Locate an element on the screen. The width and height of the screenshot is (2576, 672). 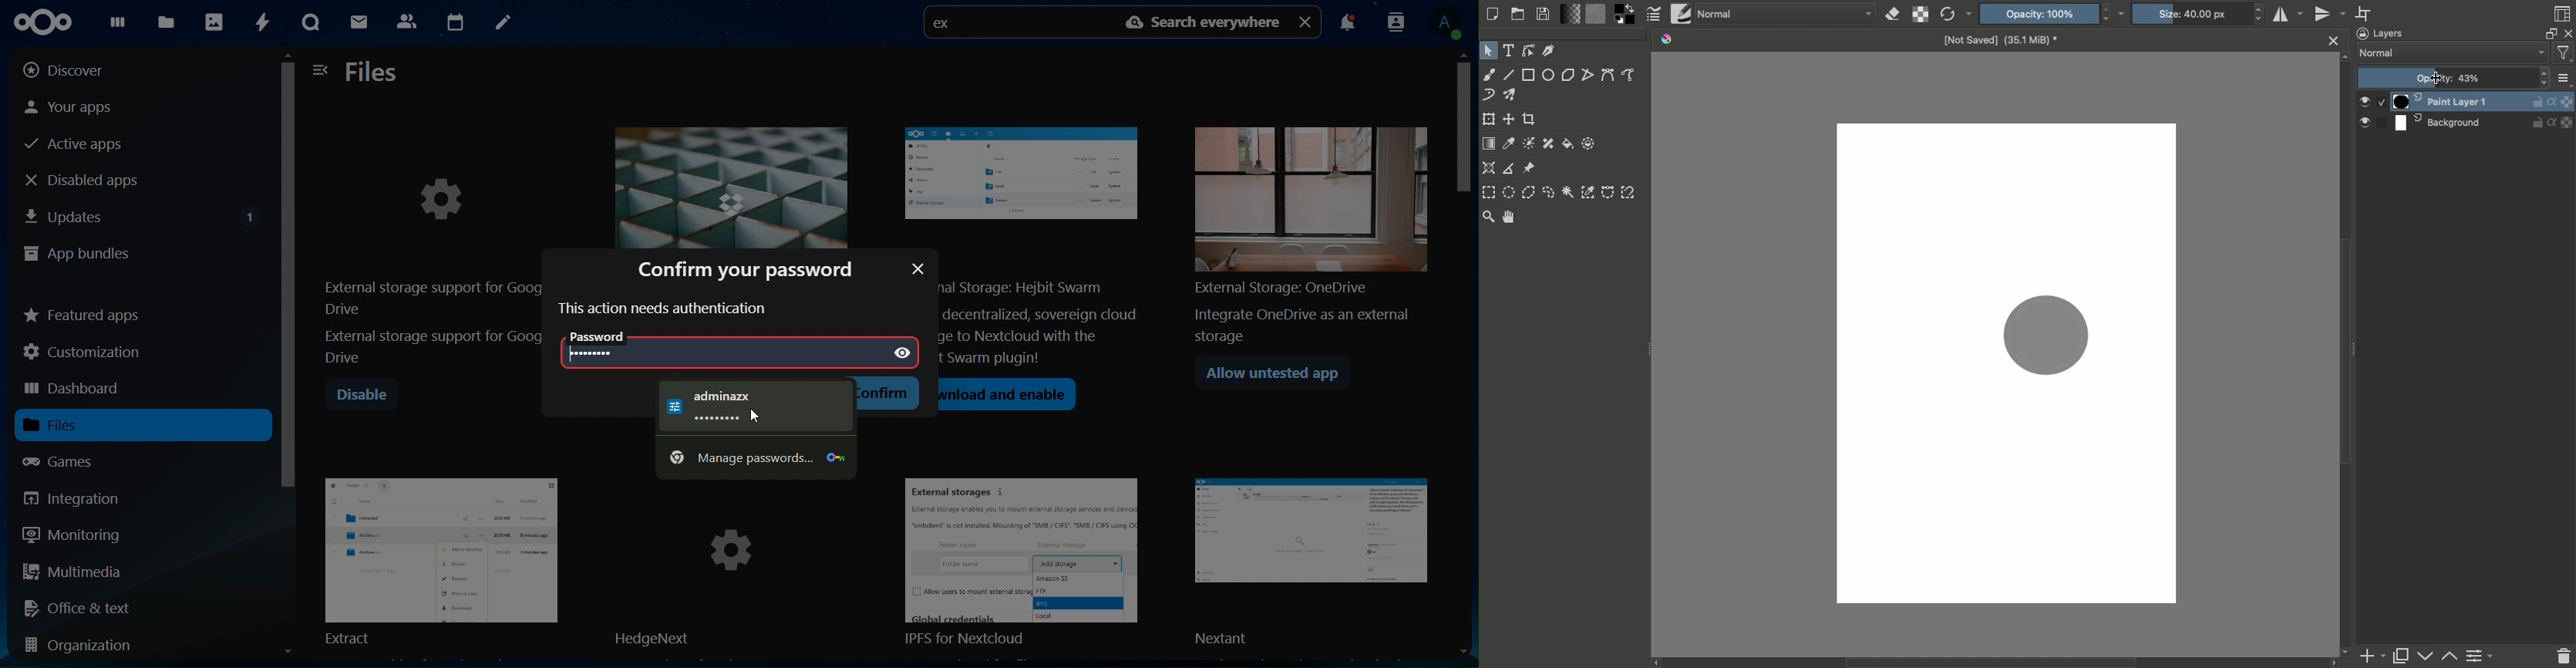
monitoring is located at coordinates (72, 534).